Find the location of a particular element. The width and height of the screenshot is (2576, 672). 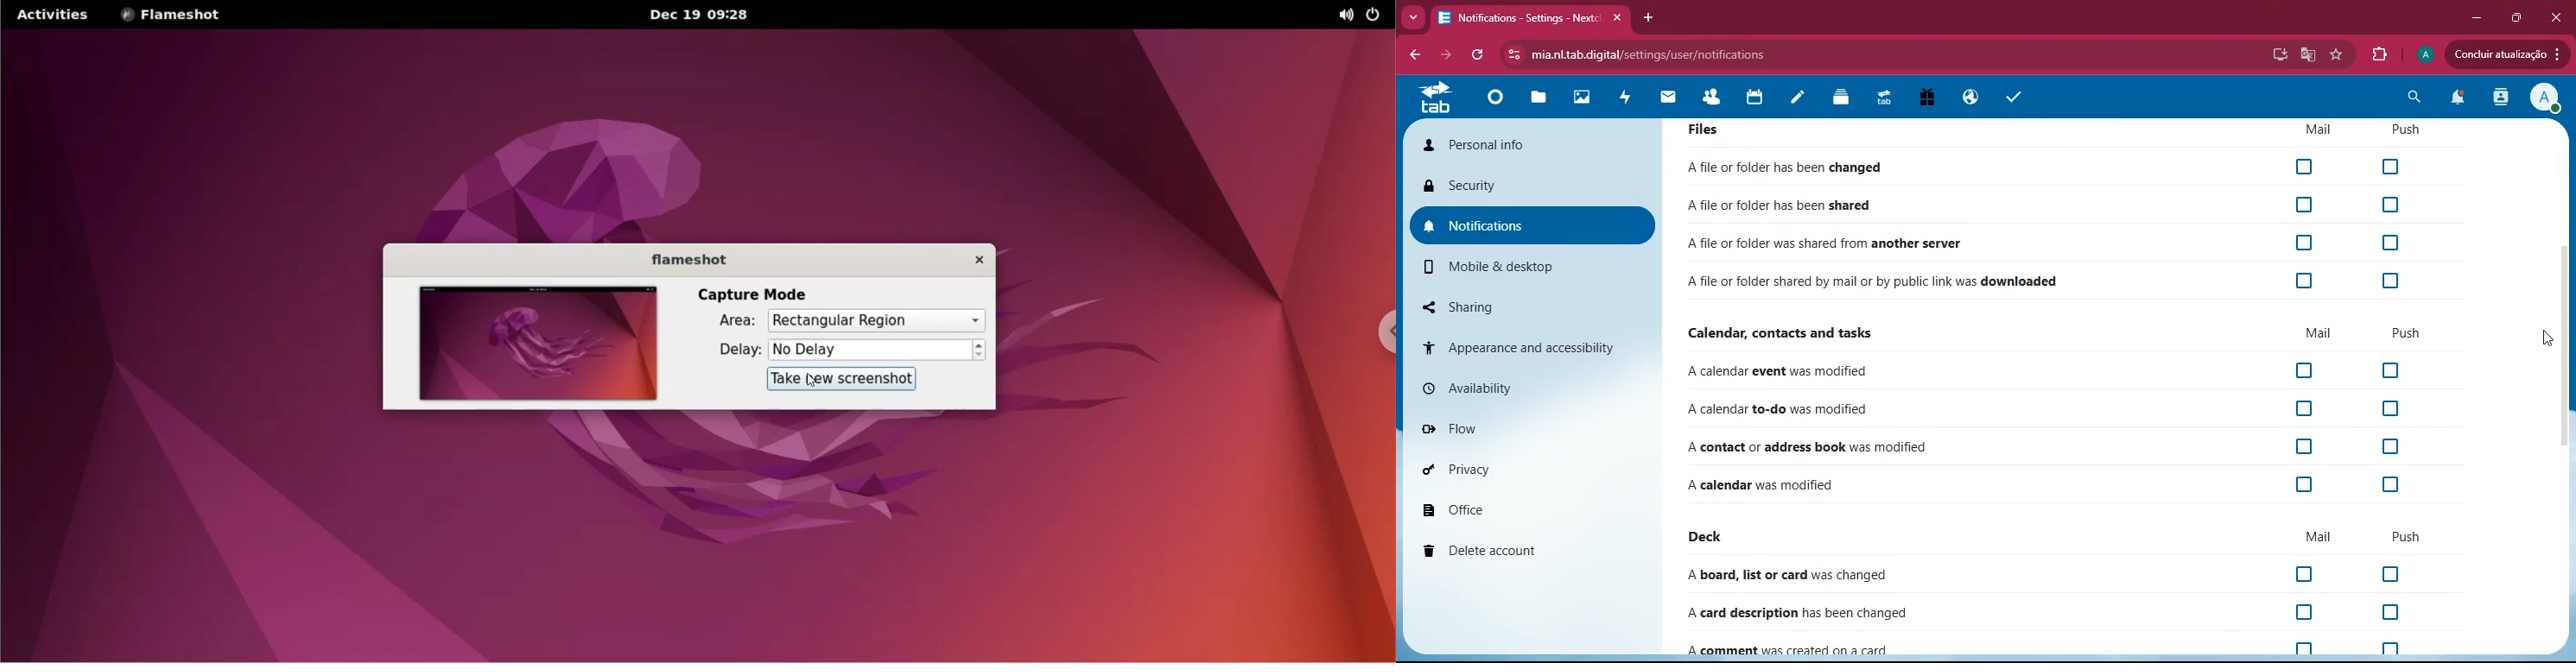

cursor is located at coordinates (810, 379).